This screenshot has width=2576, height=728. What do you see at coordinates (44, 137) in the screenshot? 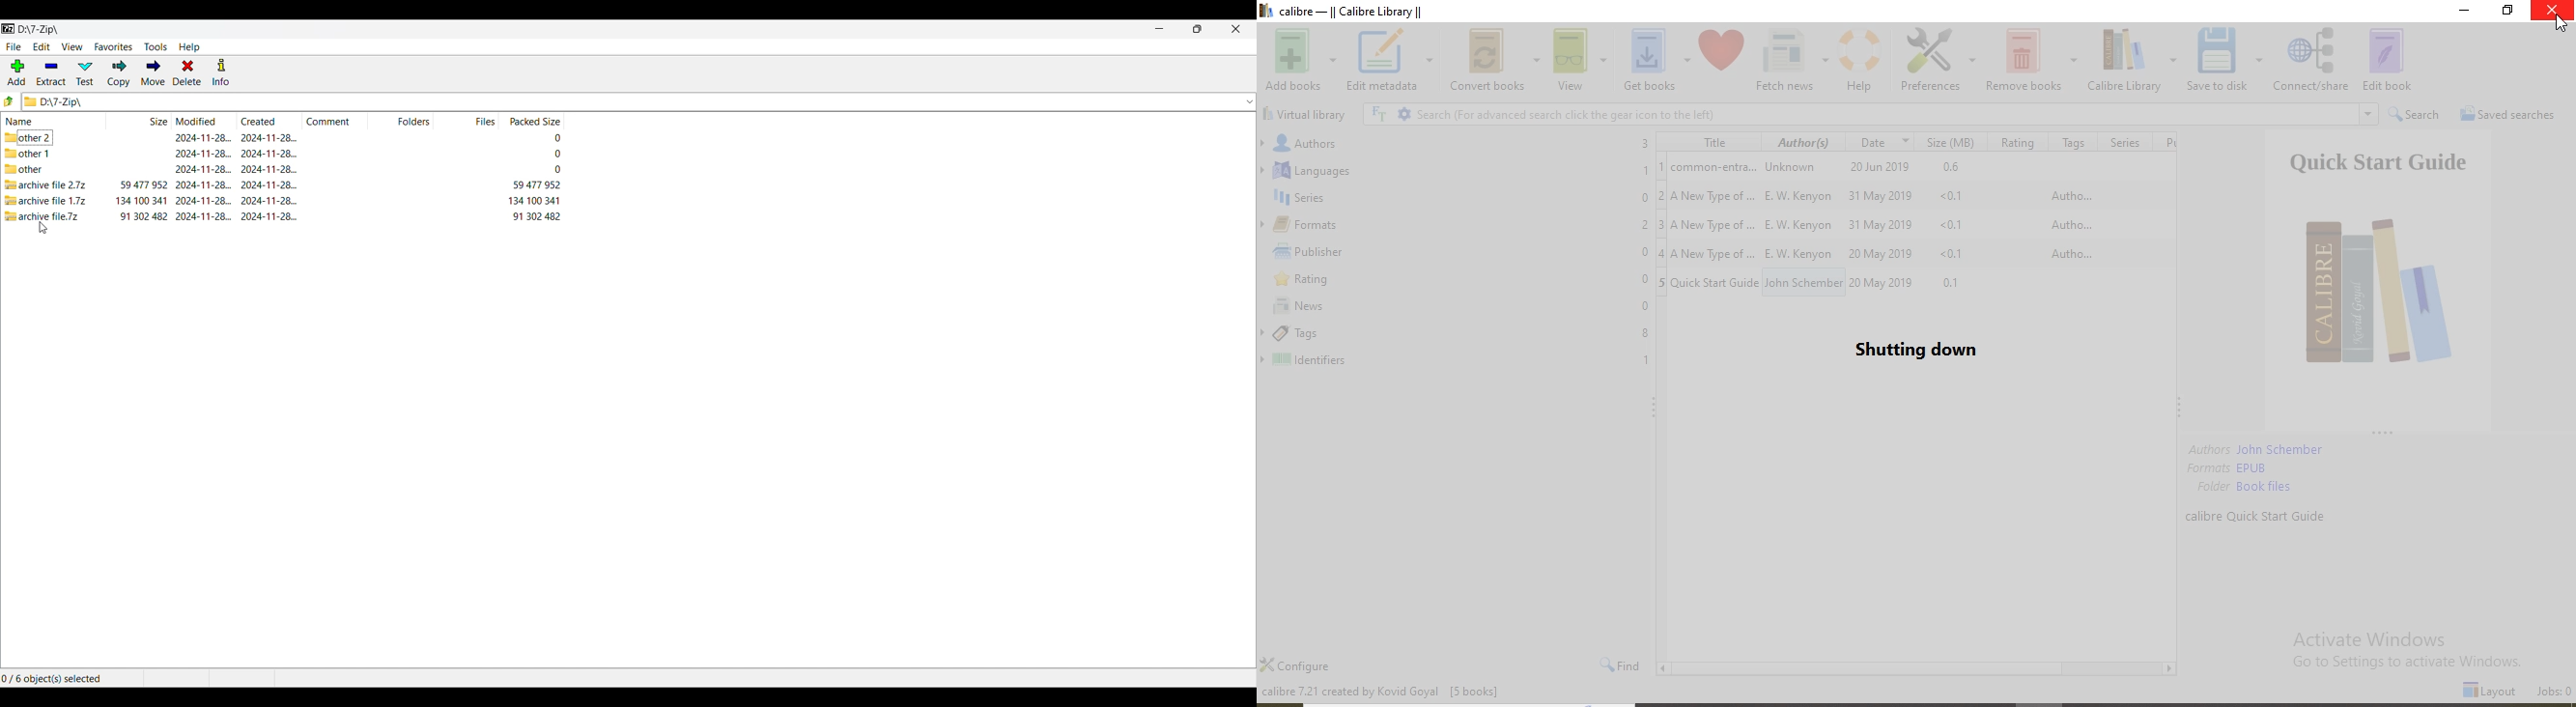
I see `folder` at bounding box center [44, 137].